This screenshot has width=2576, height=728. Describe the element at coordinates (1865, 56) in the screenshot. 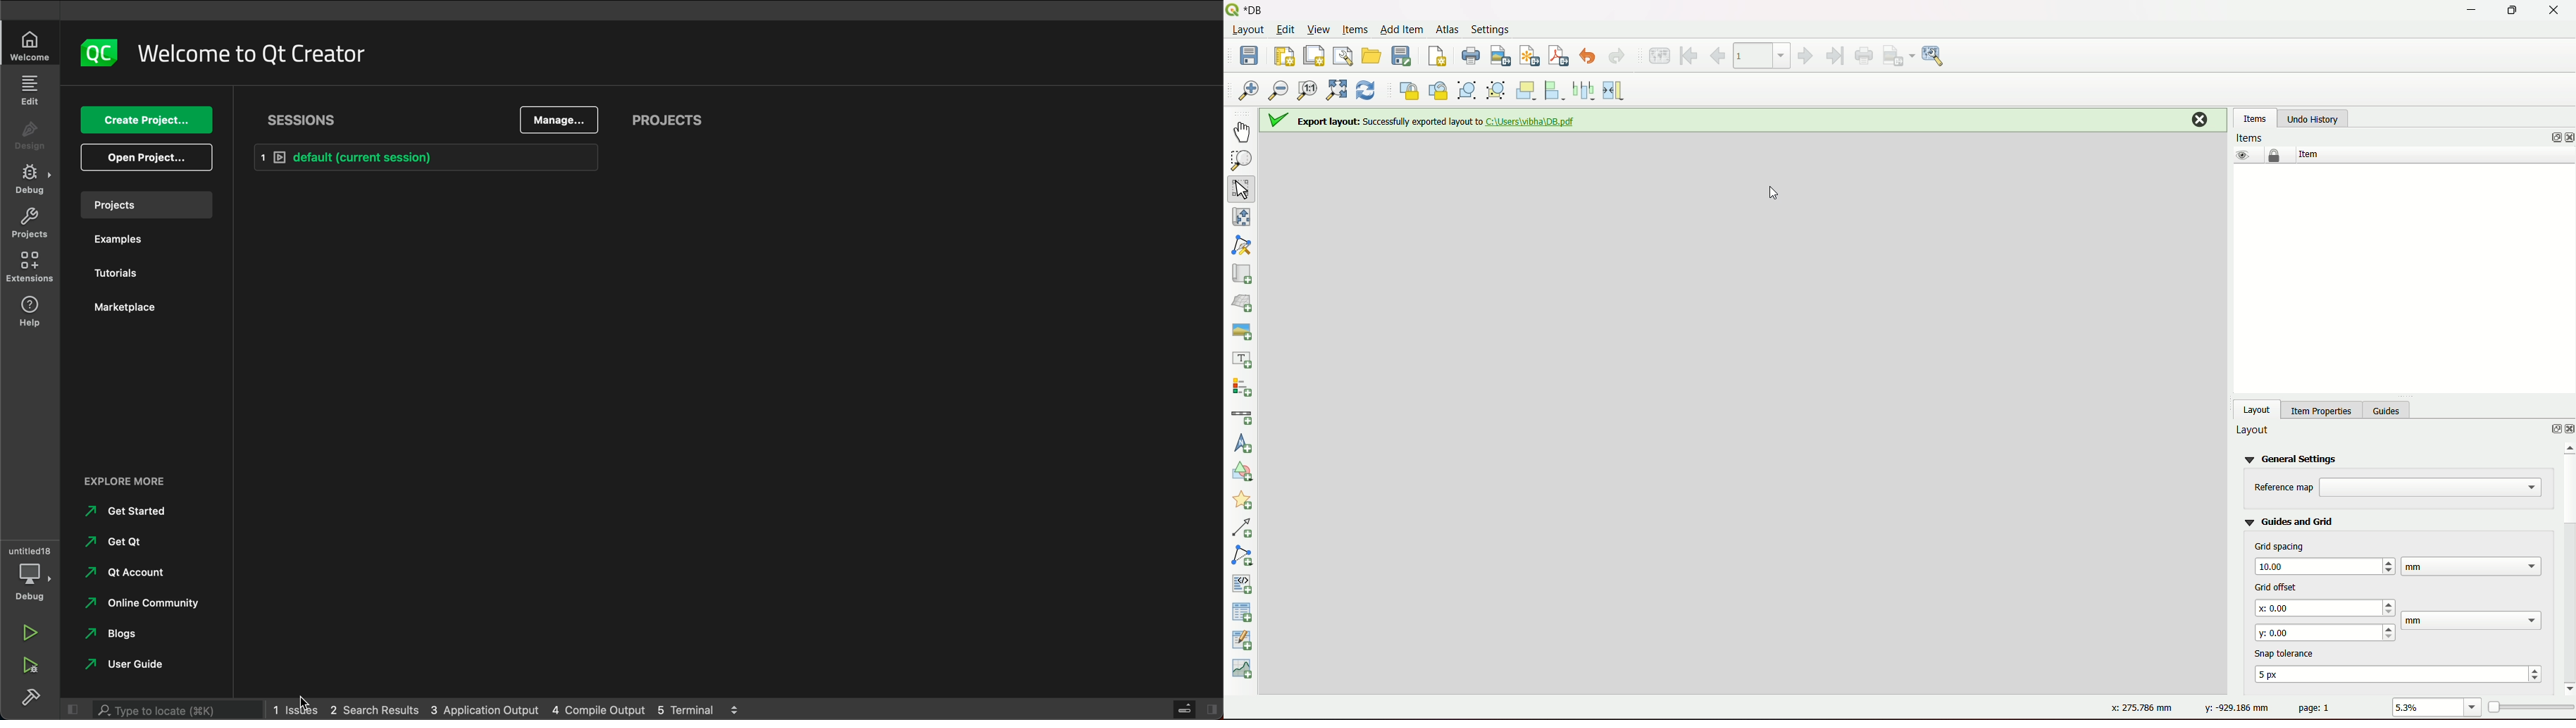

I see `print atlas` at that location.